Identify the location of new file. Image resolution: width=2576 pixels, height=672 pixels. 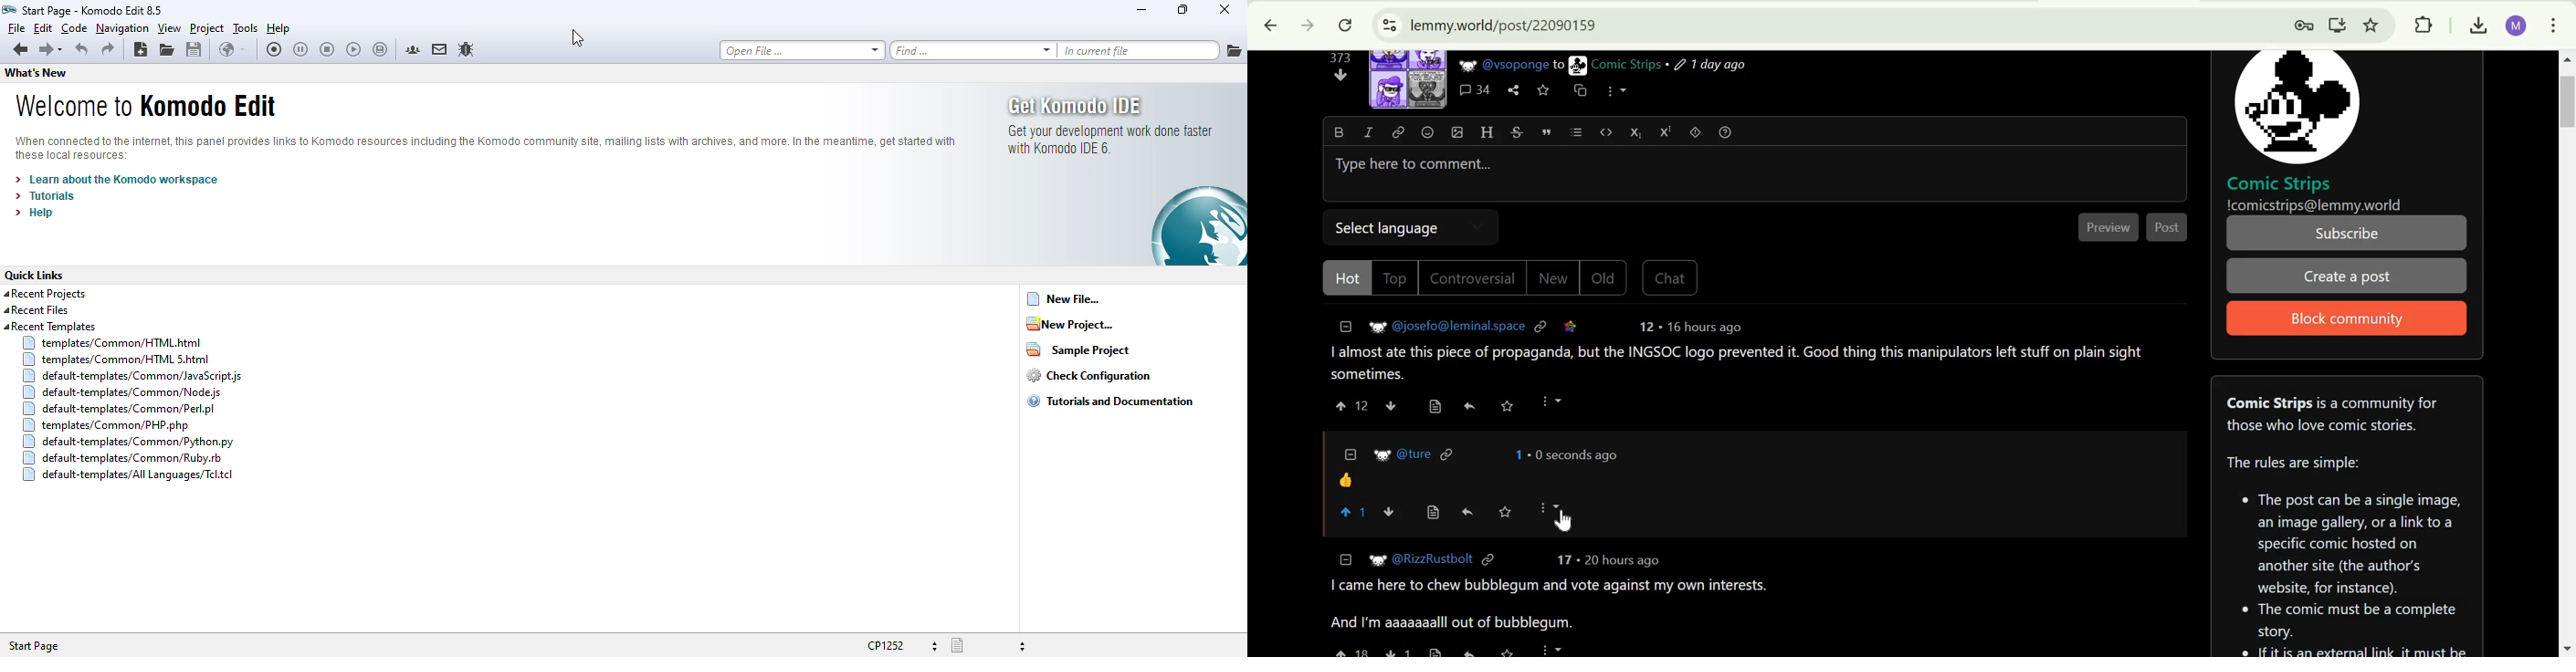
(1064, 298).